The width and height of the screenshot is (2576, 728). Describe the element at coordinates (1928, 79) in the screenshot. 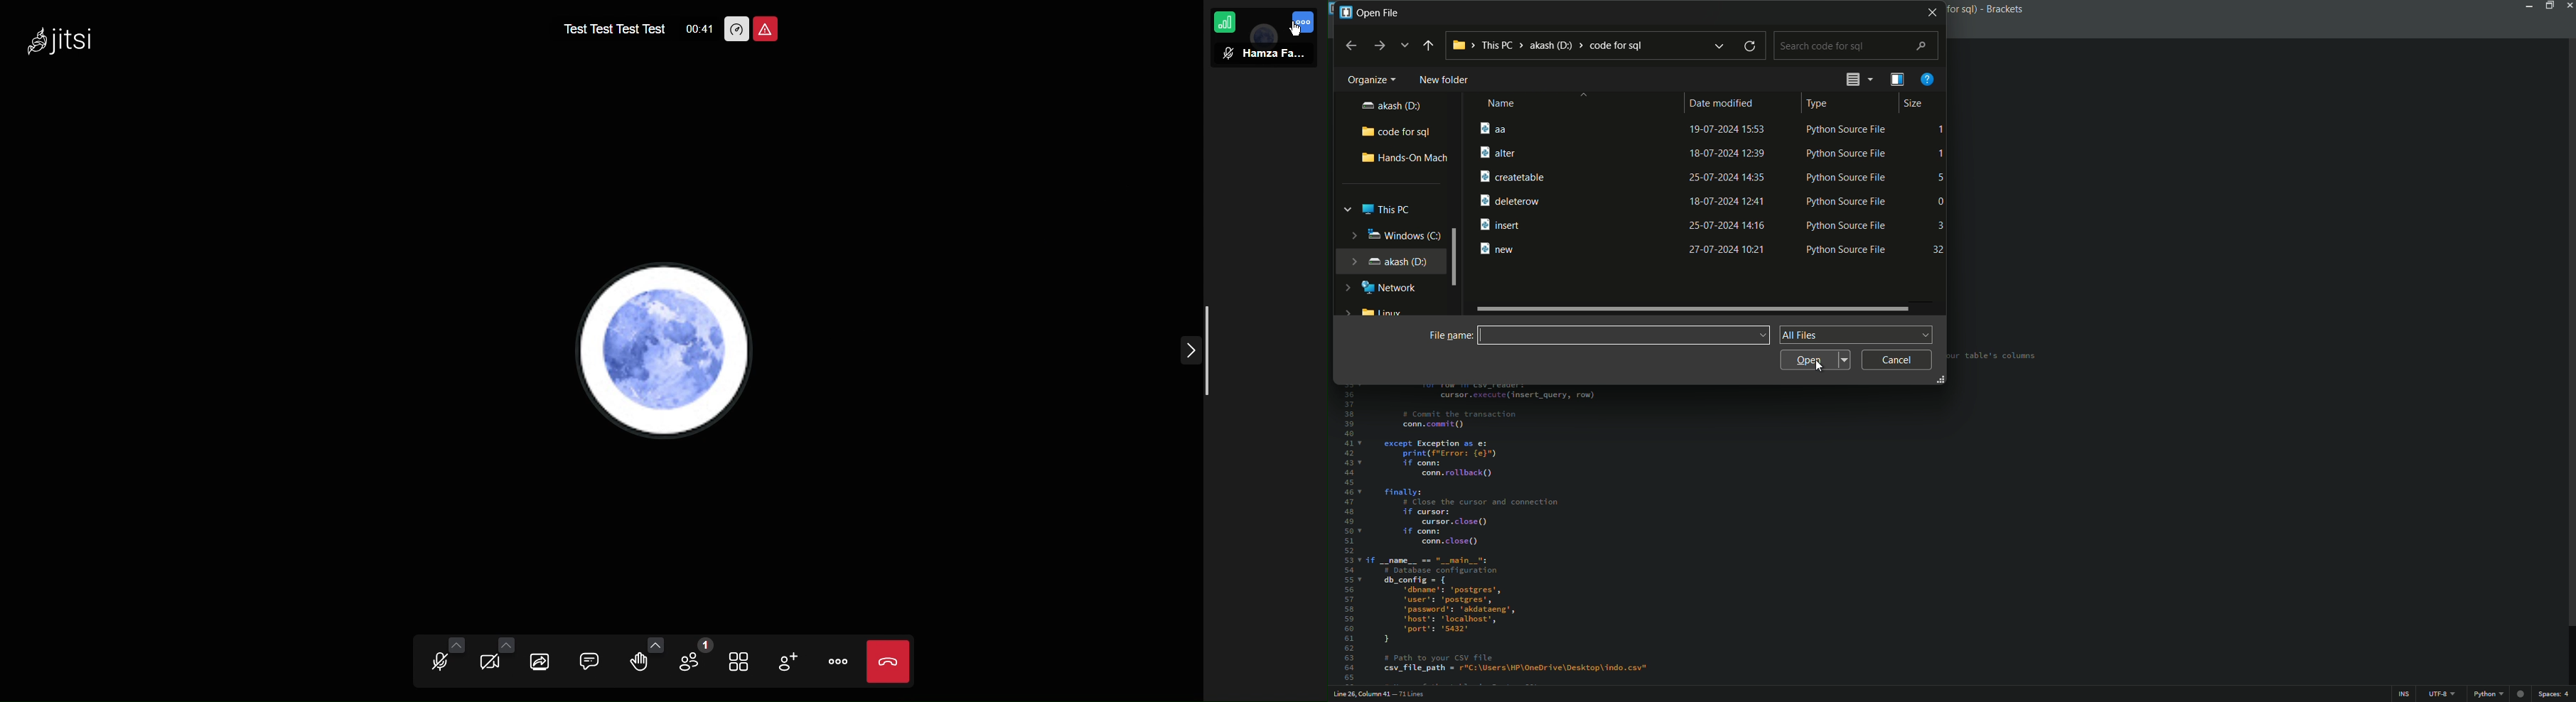

I see `get help` at that location.